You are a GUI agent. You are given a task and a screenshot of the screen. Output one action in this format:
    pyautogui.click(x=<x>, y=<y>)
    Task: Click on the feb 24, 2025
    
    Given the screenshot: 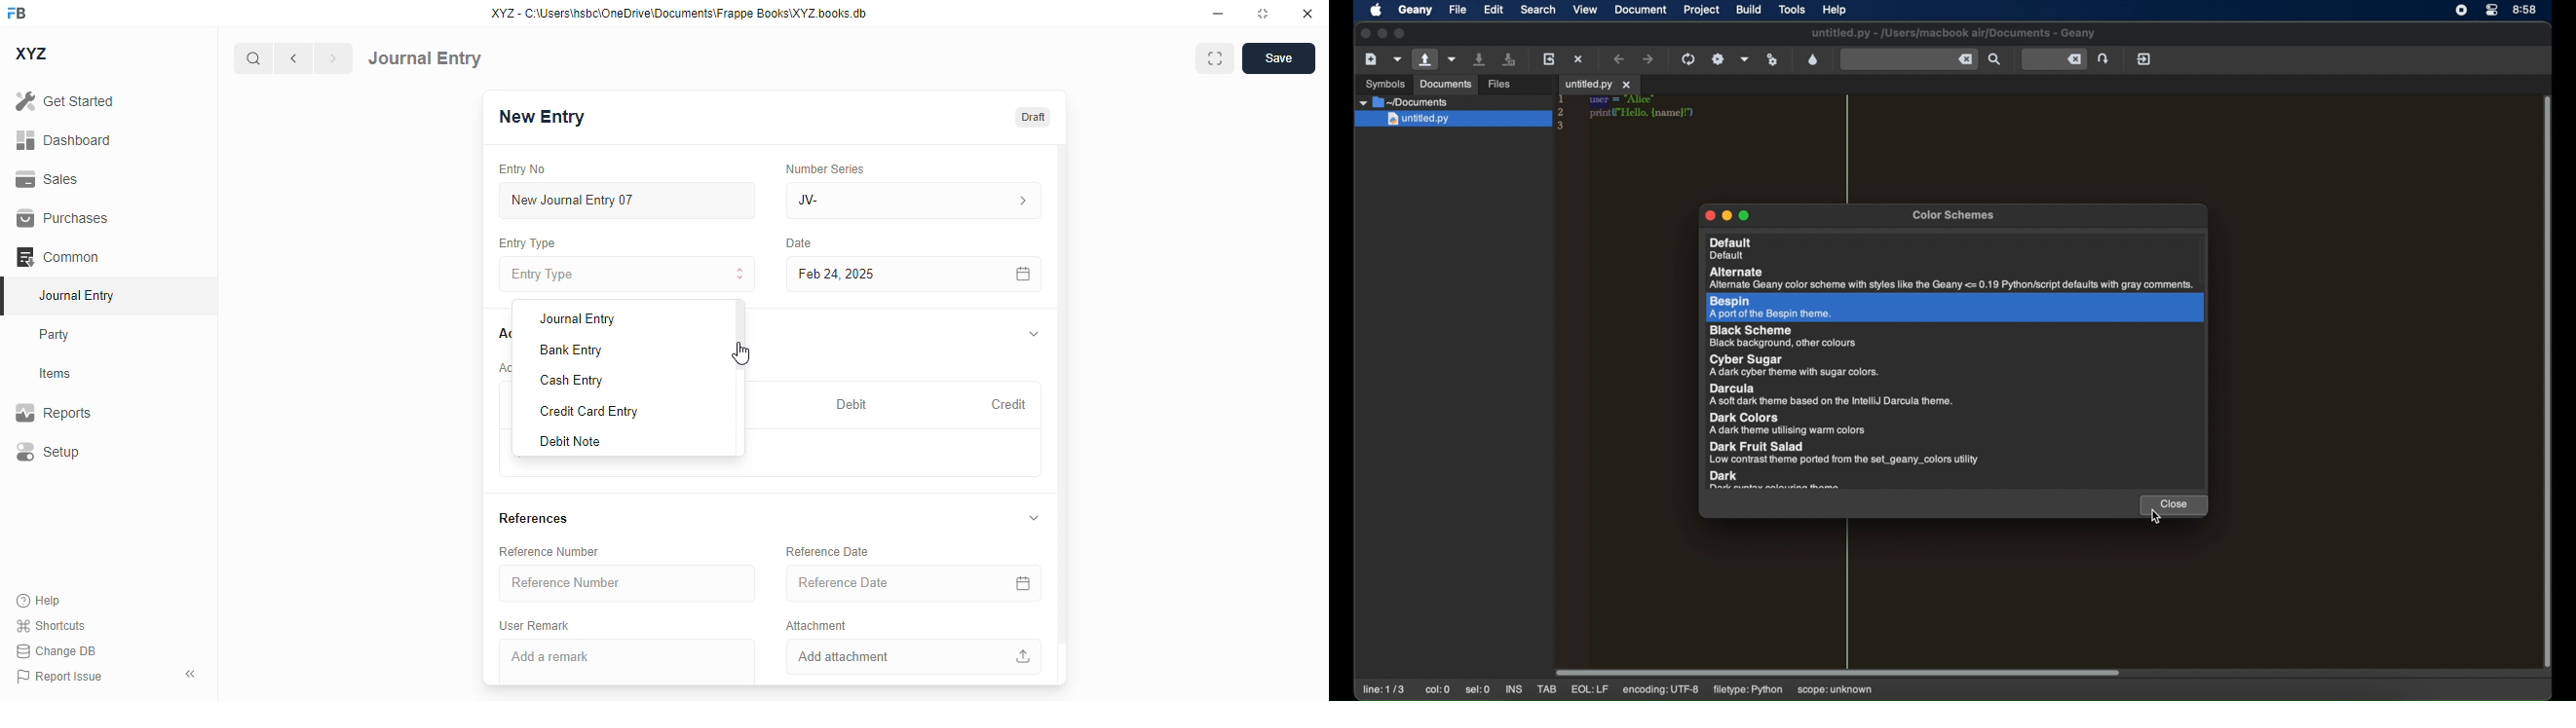 What is the action you would take?
    pyautogui.click(x=872, y=275)
    